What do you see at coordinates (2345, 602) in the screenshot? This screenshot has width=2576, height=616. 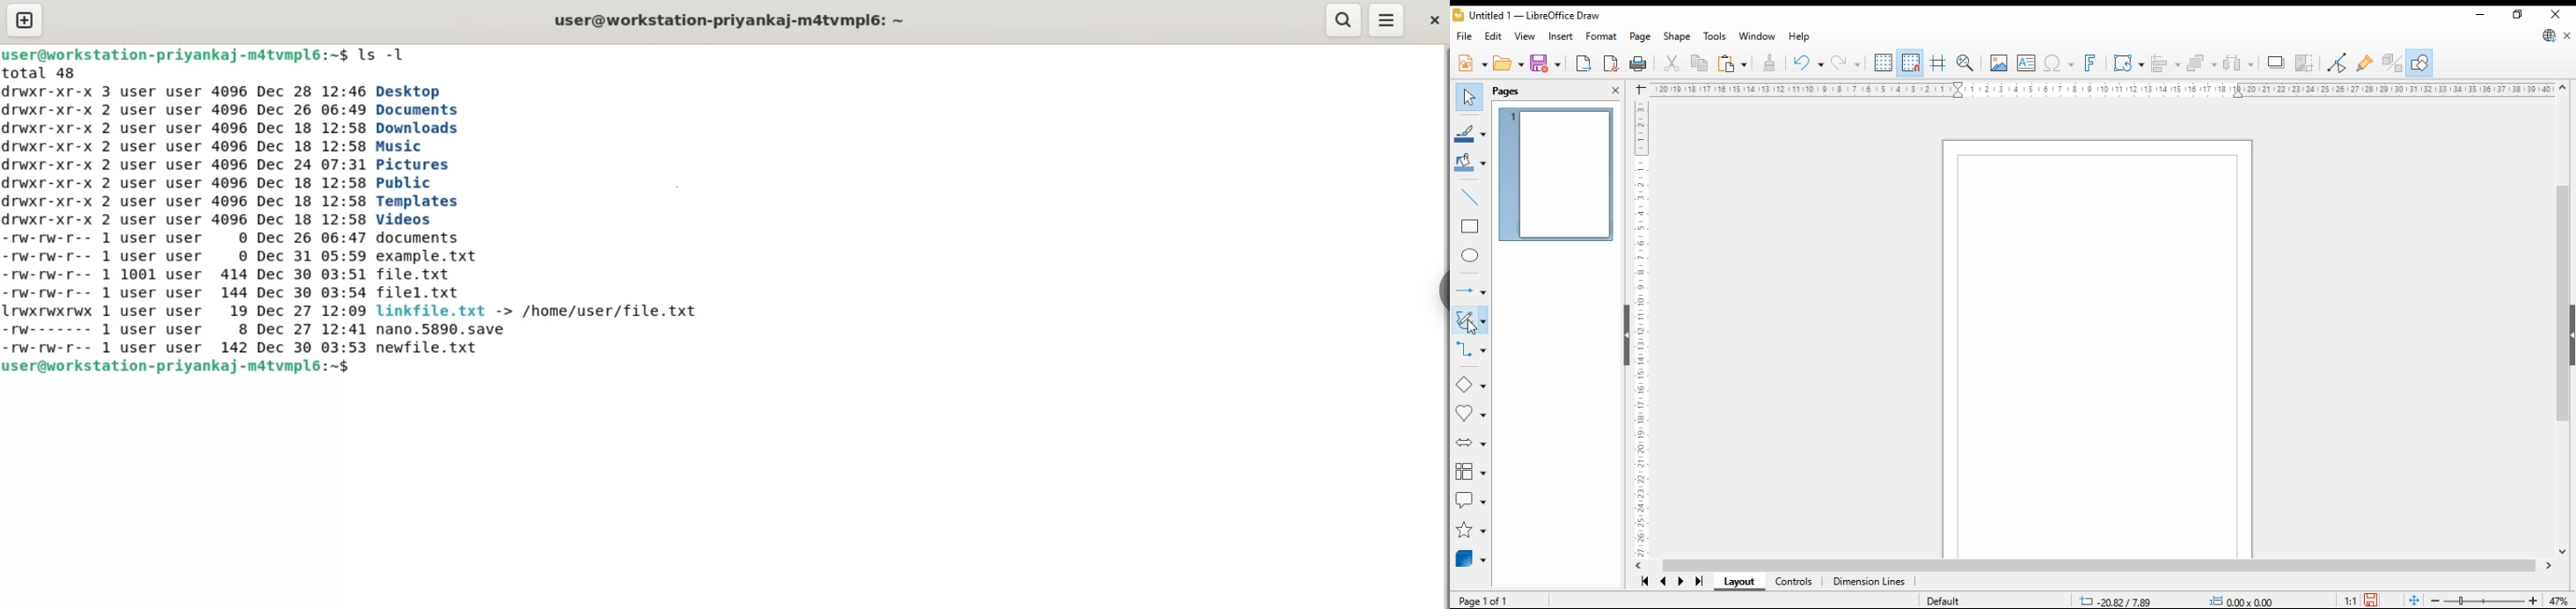 I see `1:1` at bounding box center [2345, 602].